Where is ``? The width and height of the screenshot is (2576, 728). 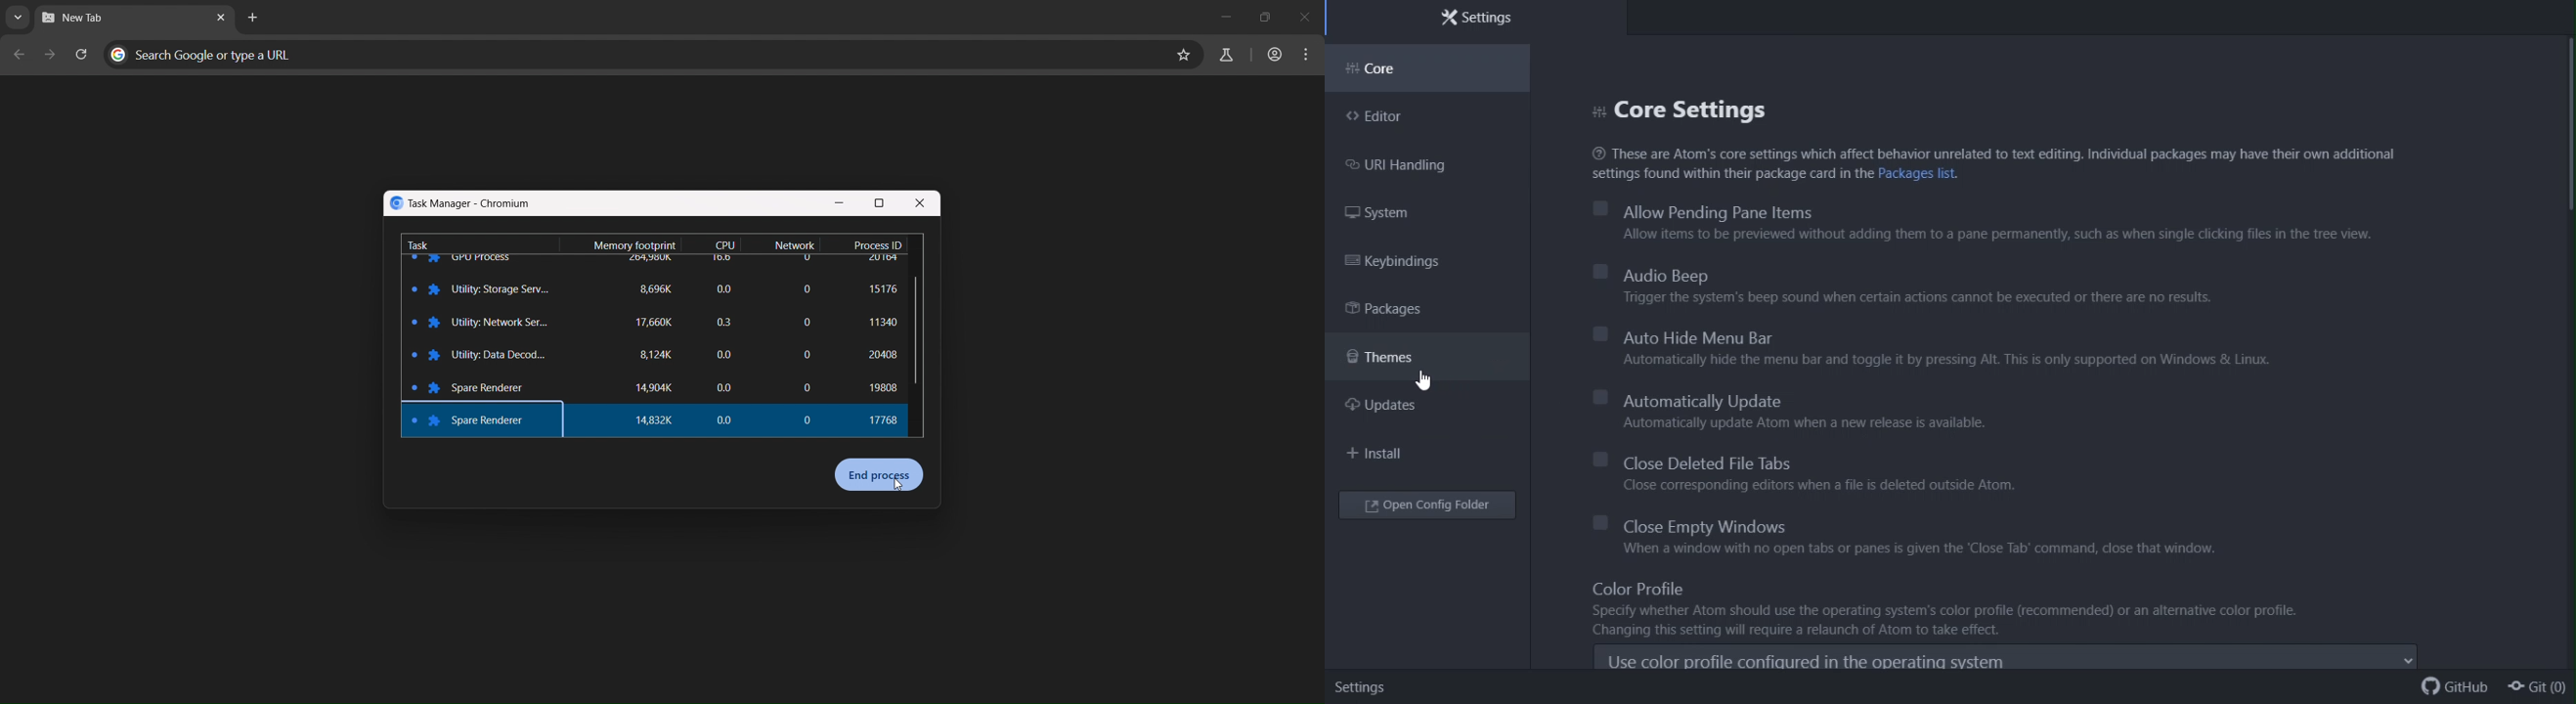
 is located at coordinates (1384, 455).